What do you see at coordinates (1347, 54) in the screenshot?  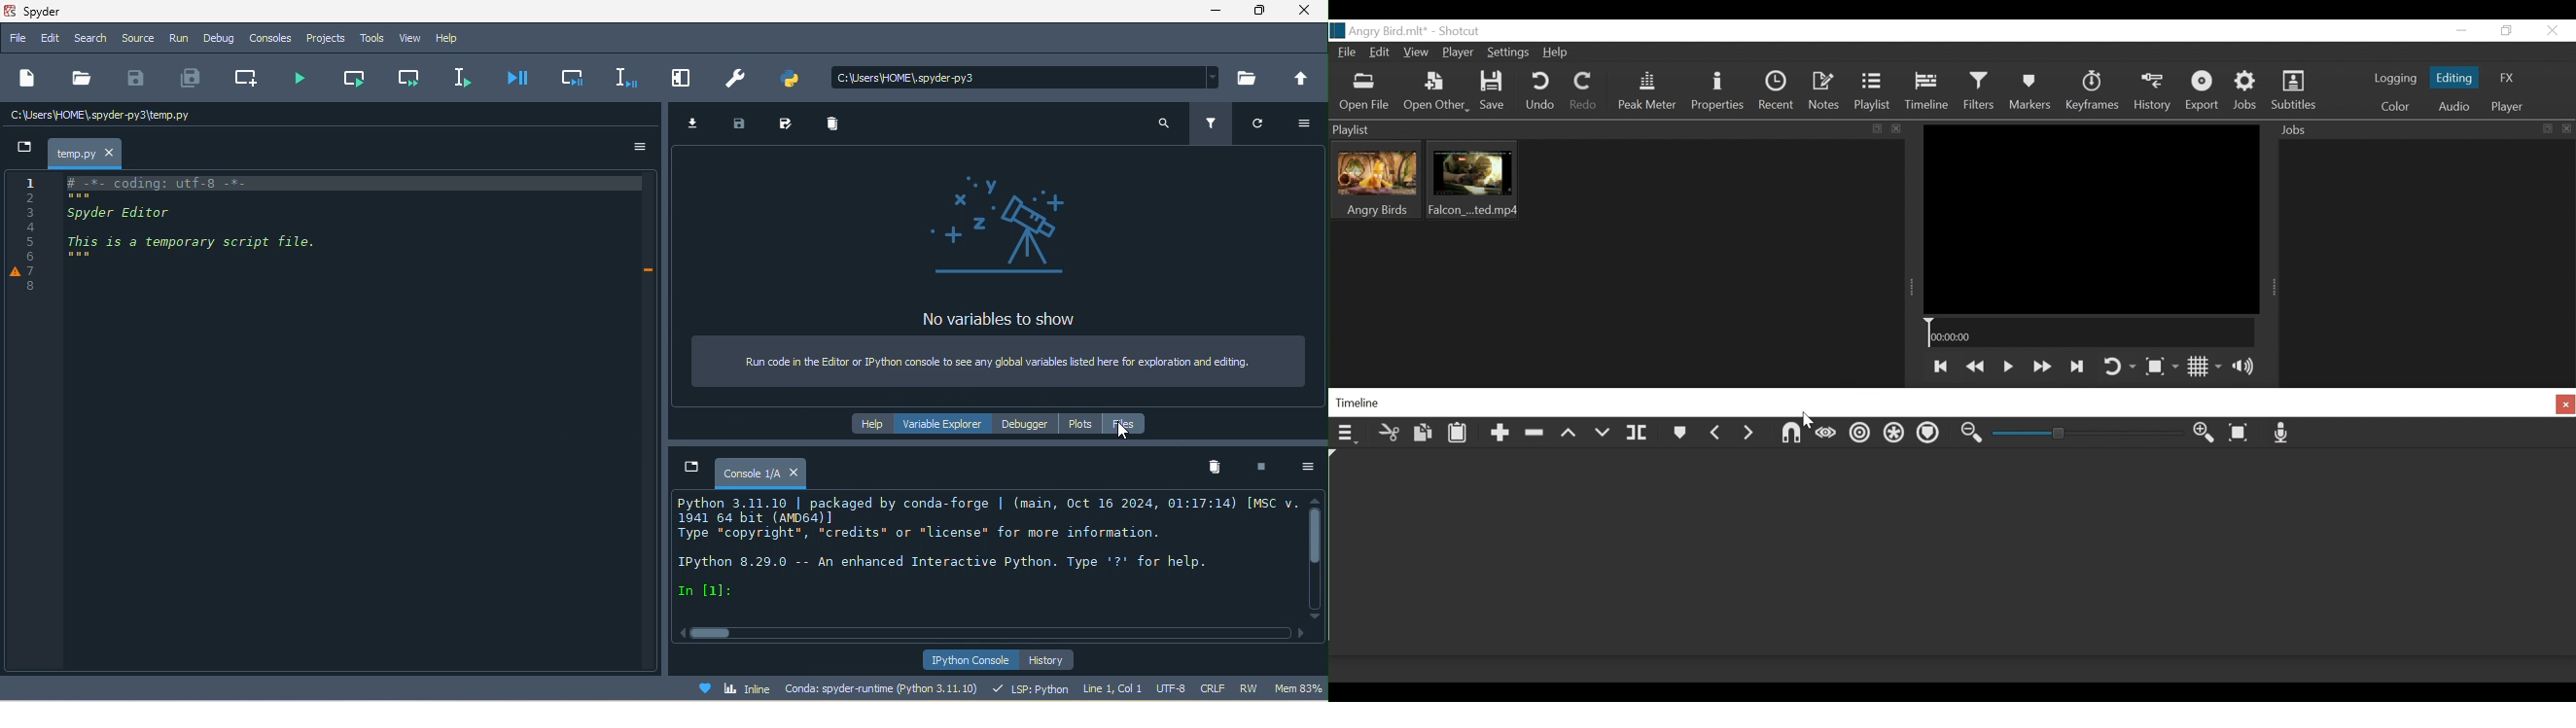 I see `File` at bounding box center [1347, 54].